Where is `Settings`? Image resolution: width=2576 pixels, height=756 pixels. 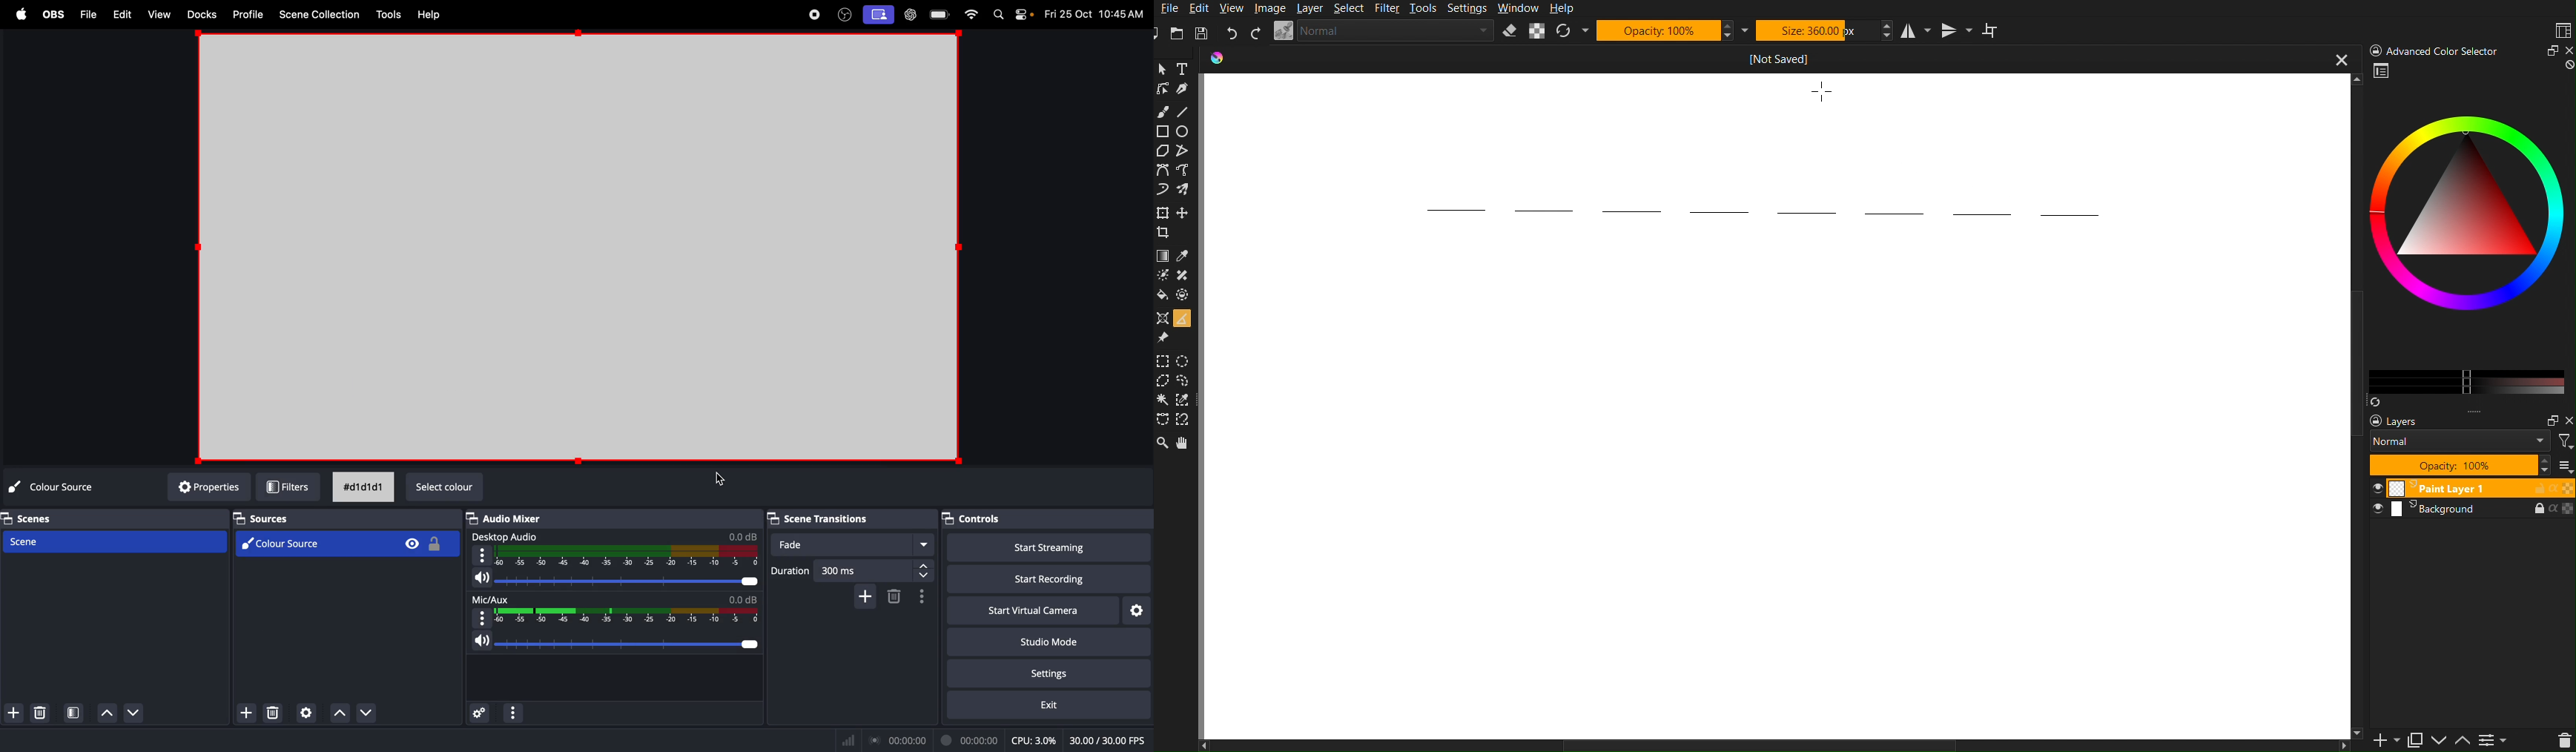 Settings is located at coordinates (2500, 739).